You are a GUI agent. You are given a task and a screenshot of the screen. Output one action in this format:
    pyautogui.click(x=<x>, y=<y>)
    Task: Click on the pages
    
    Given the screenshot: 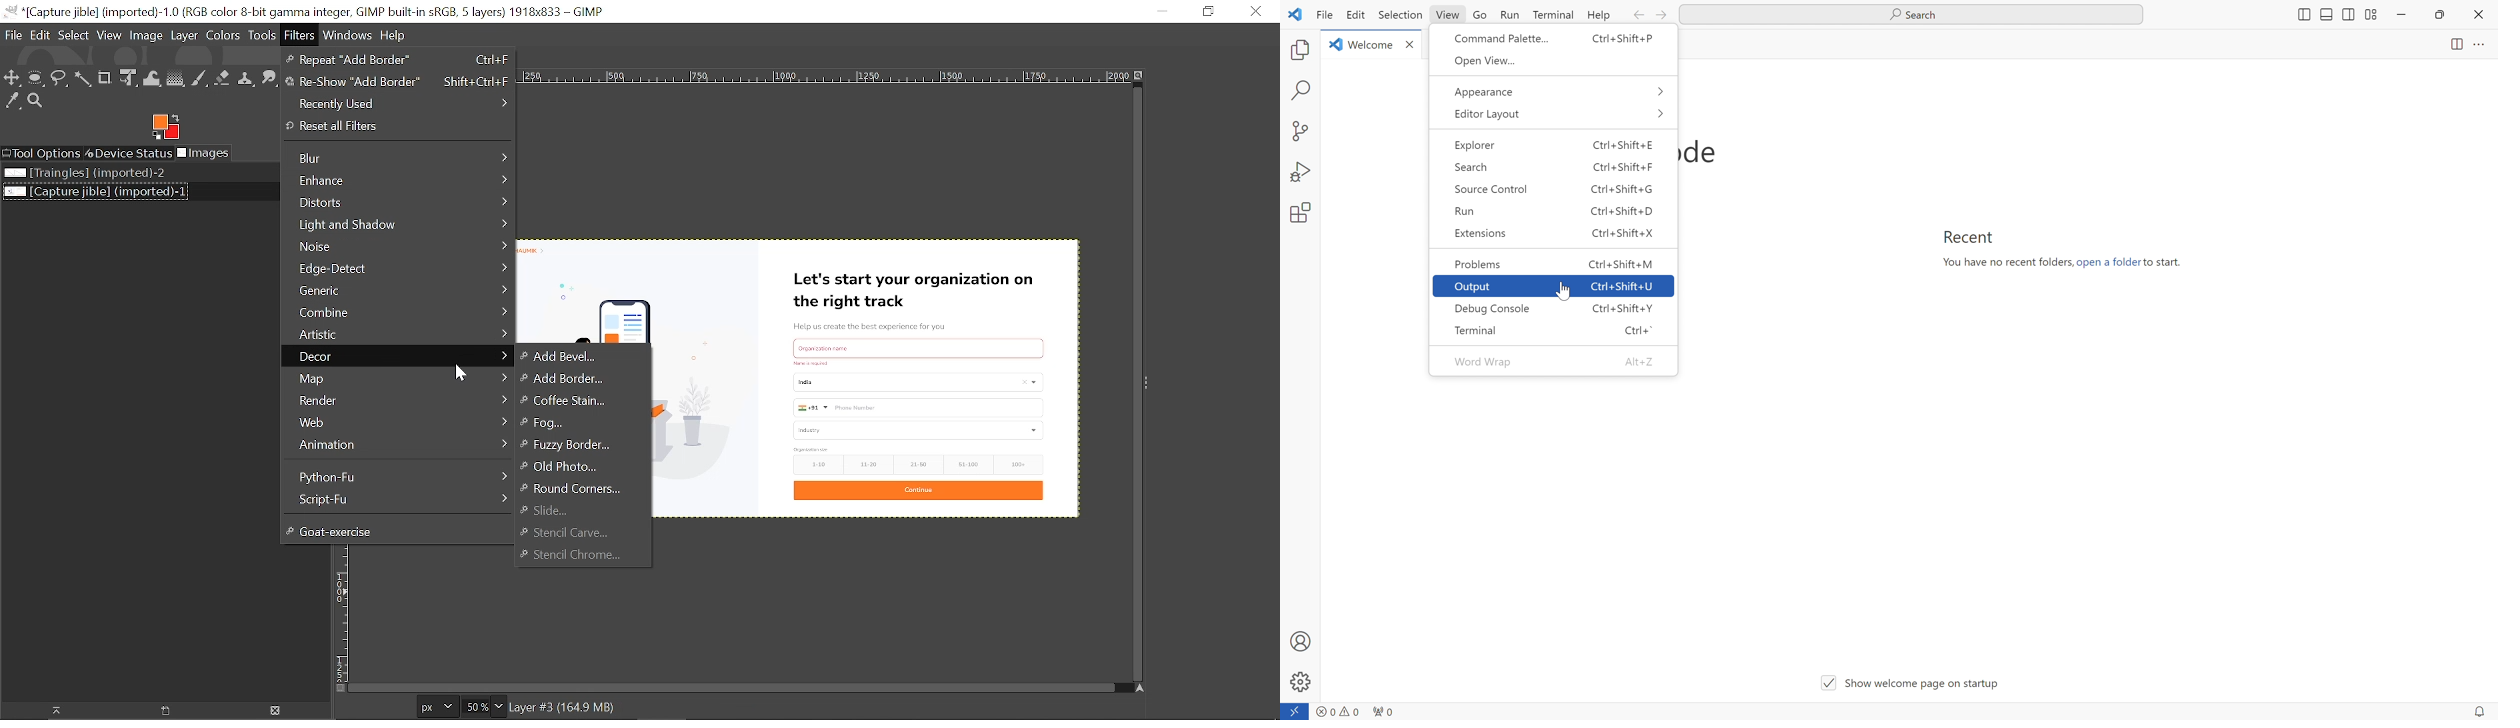 What is the action you would take?
    pyautogui.click(x=2442, y=48)
    